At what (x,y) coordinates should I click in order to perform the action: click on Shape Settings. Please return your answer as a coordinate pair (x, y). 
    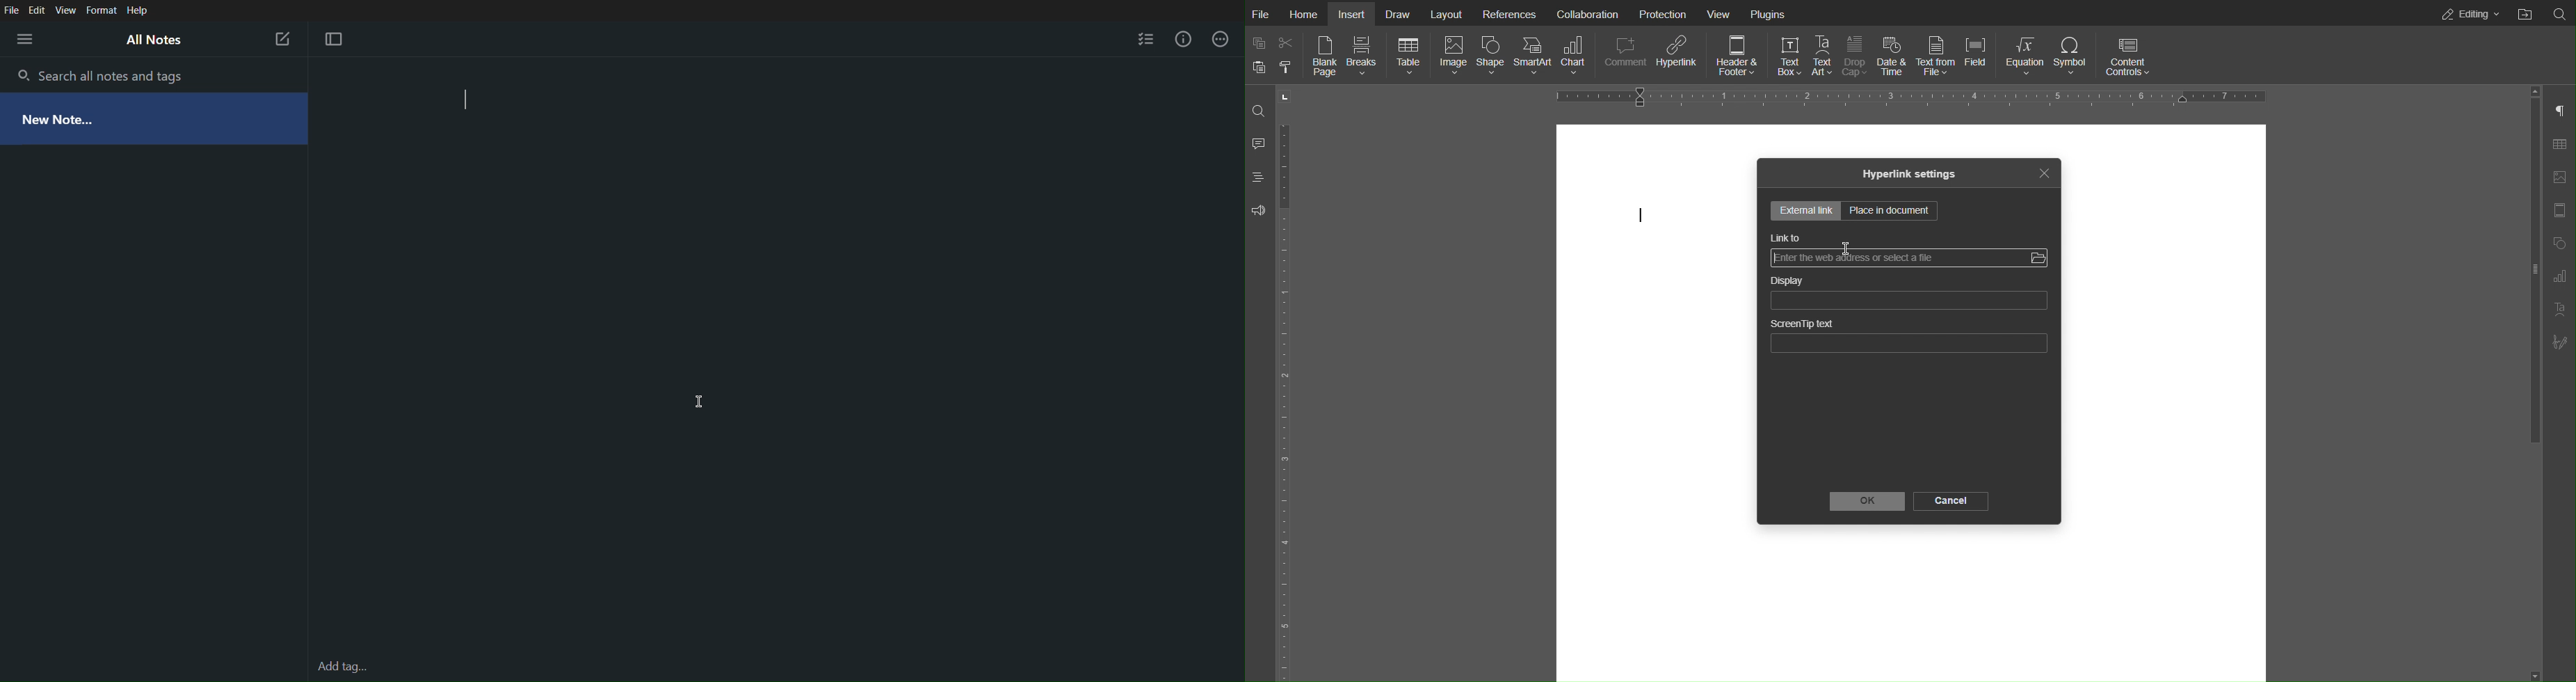
    Looking at the image, I should click on (2559, 243).